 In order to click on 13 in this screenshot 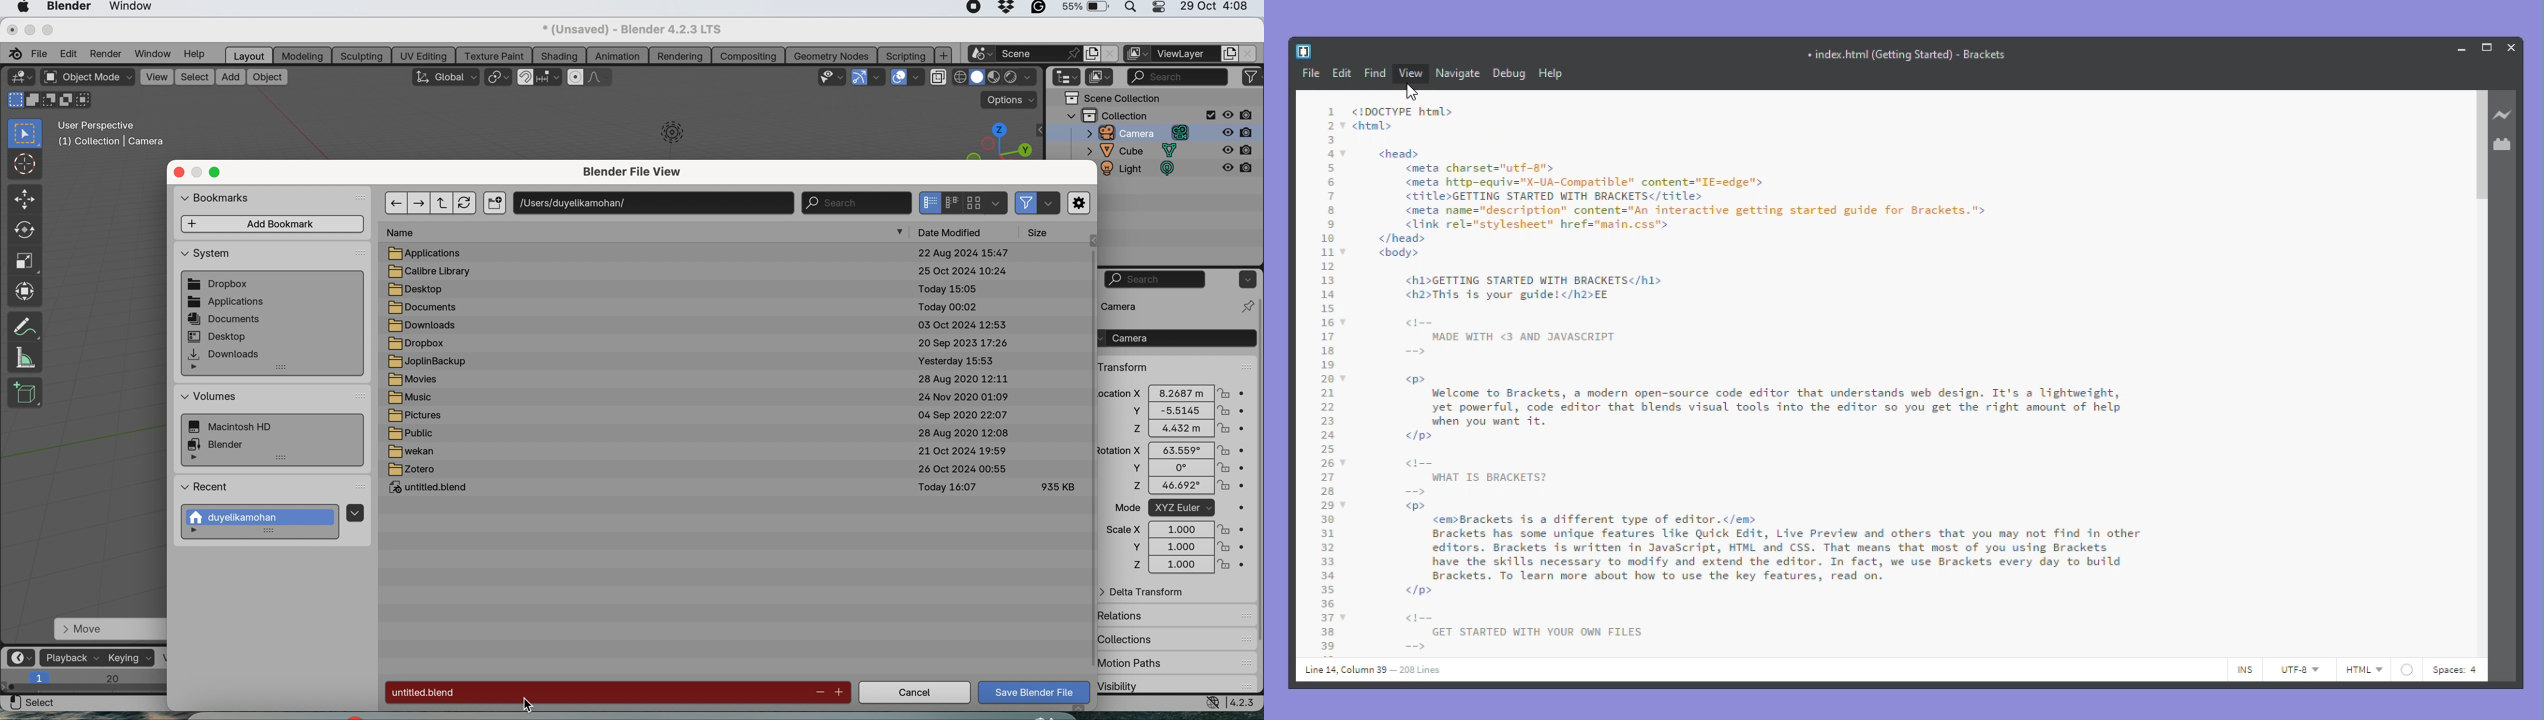, I will do `click(1327, 280)`.